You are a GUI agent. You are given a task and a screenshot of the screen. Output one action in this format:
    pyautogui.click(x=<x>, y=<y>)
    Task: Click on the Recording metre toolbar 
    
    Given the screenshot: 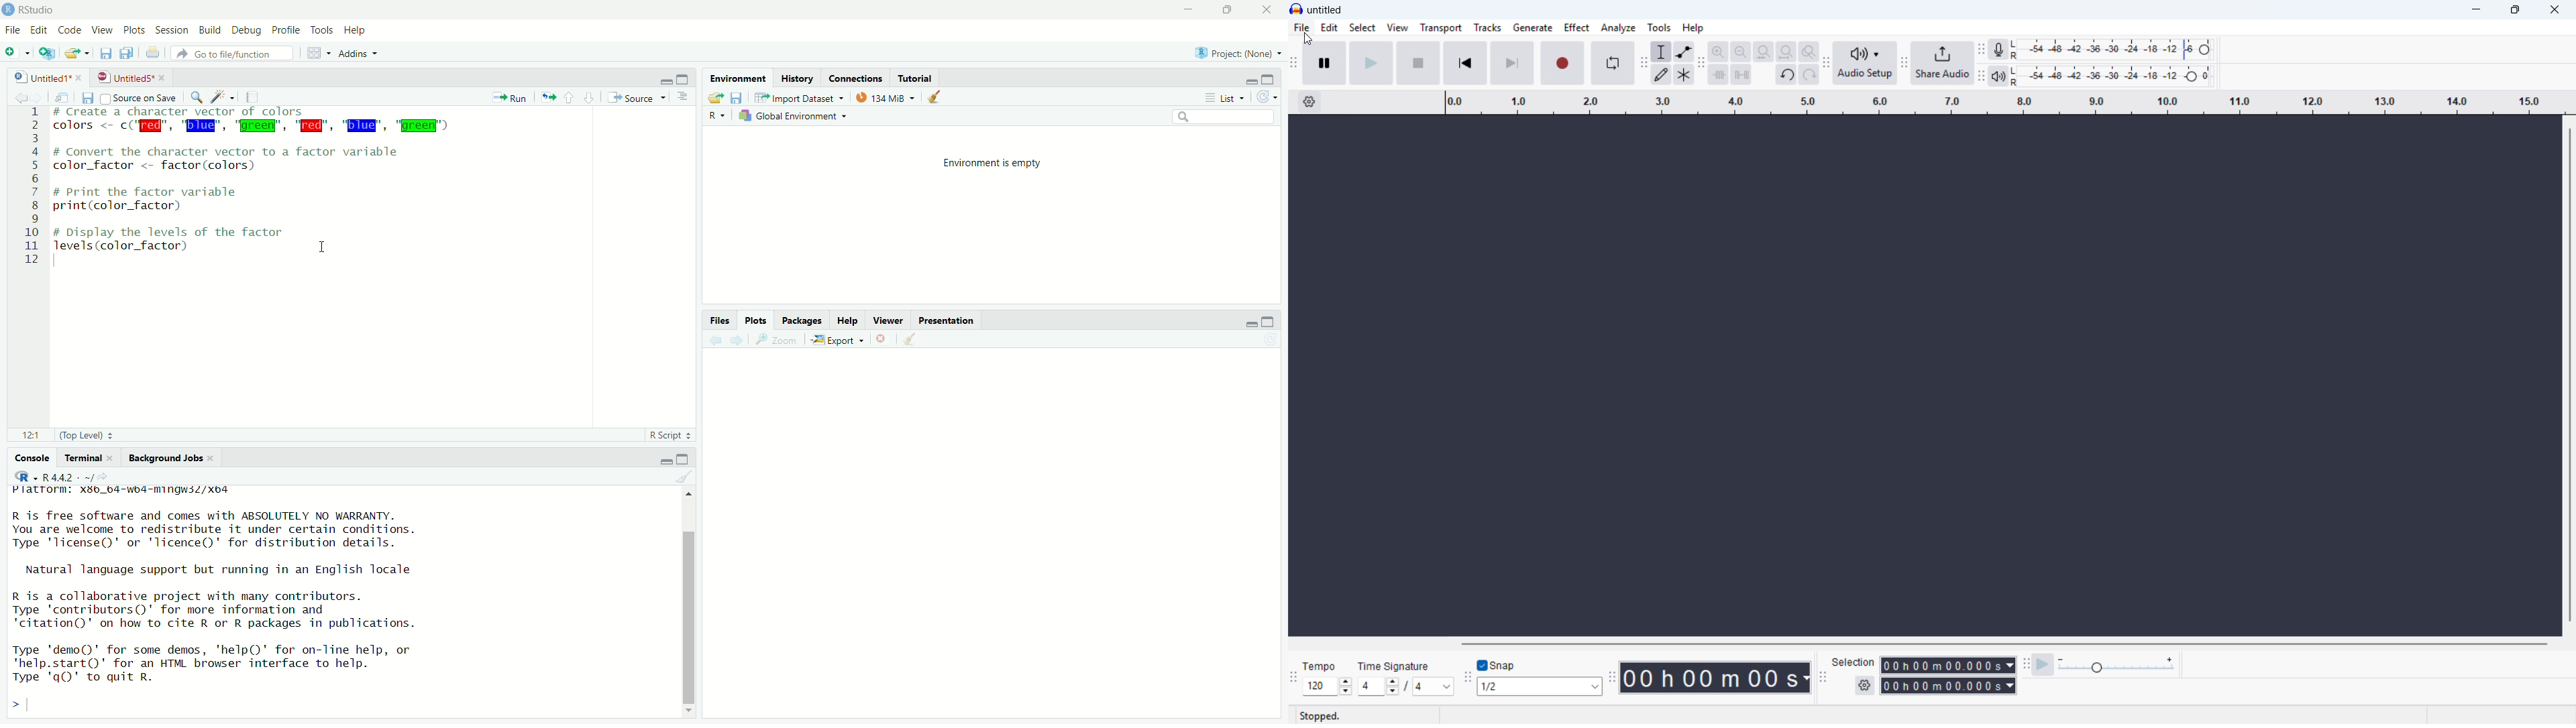 What is the action you would take?
    pyautogui.click(x=1982, y=50)
    